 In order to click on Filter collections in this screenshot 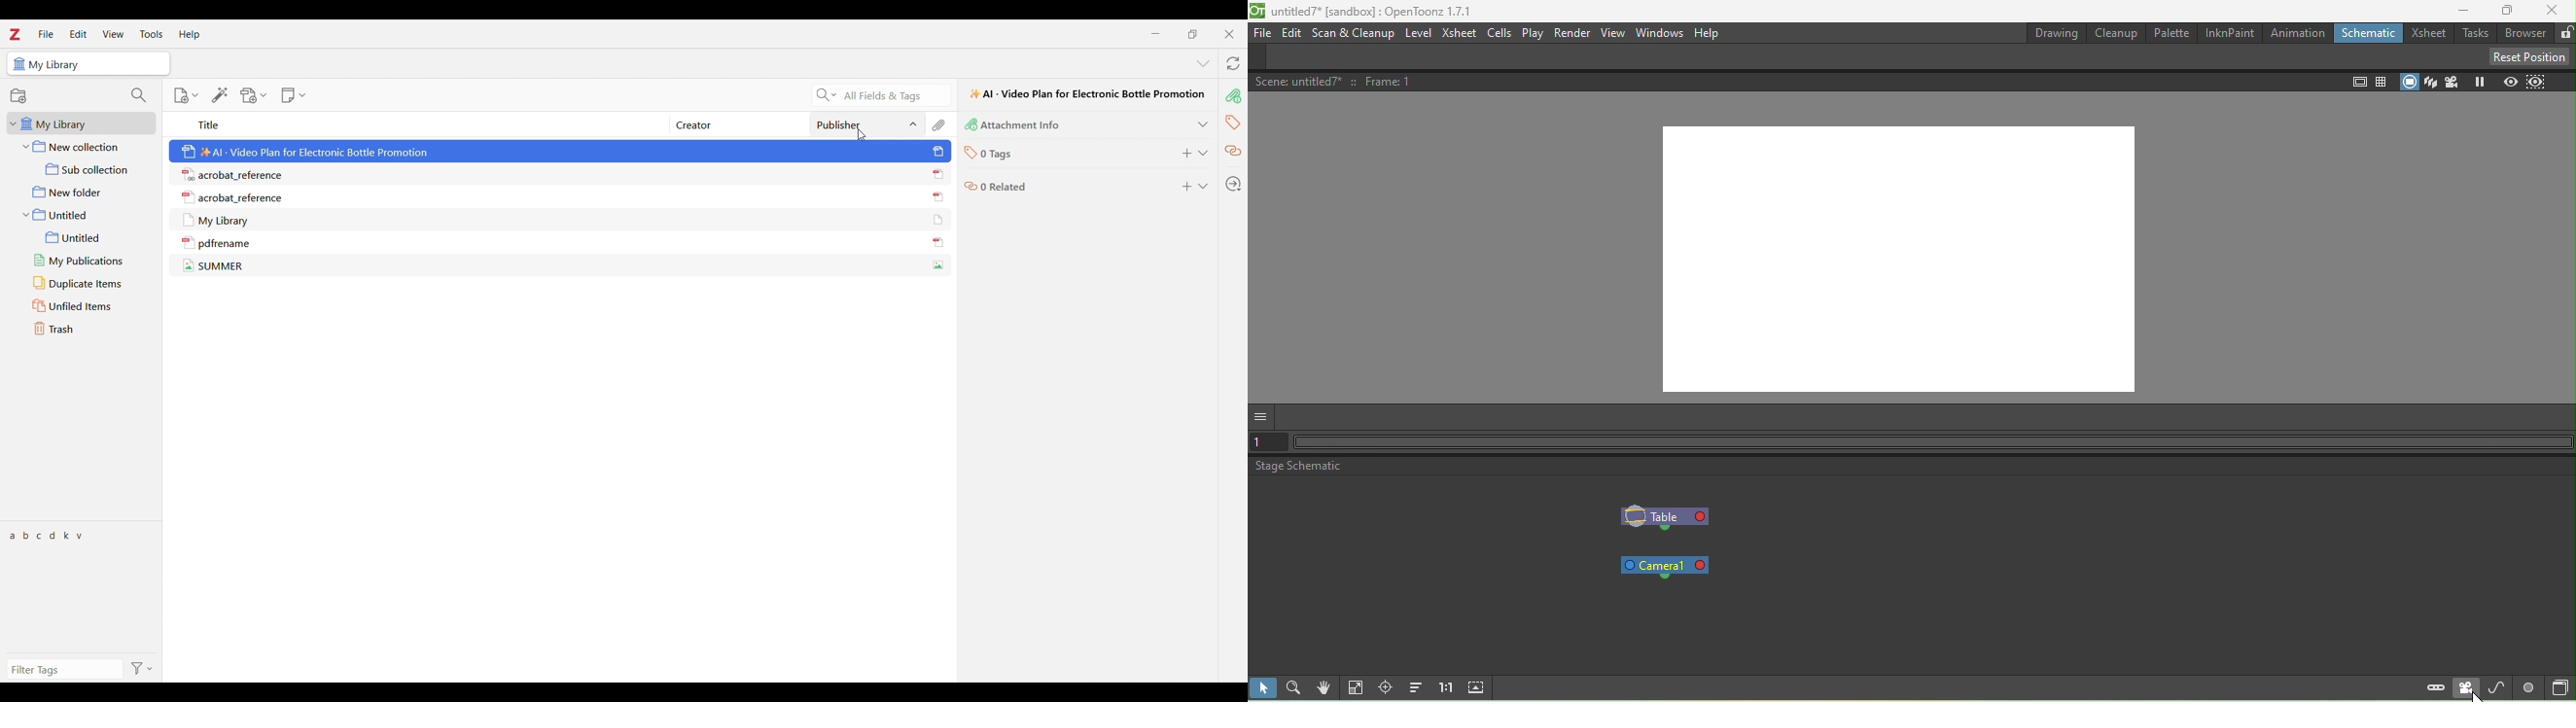, I will do `click(138, 96)`.